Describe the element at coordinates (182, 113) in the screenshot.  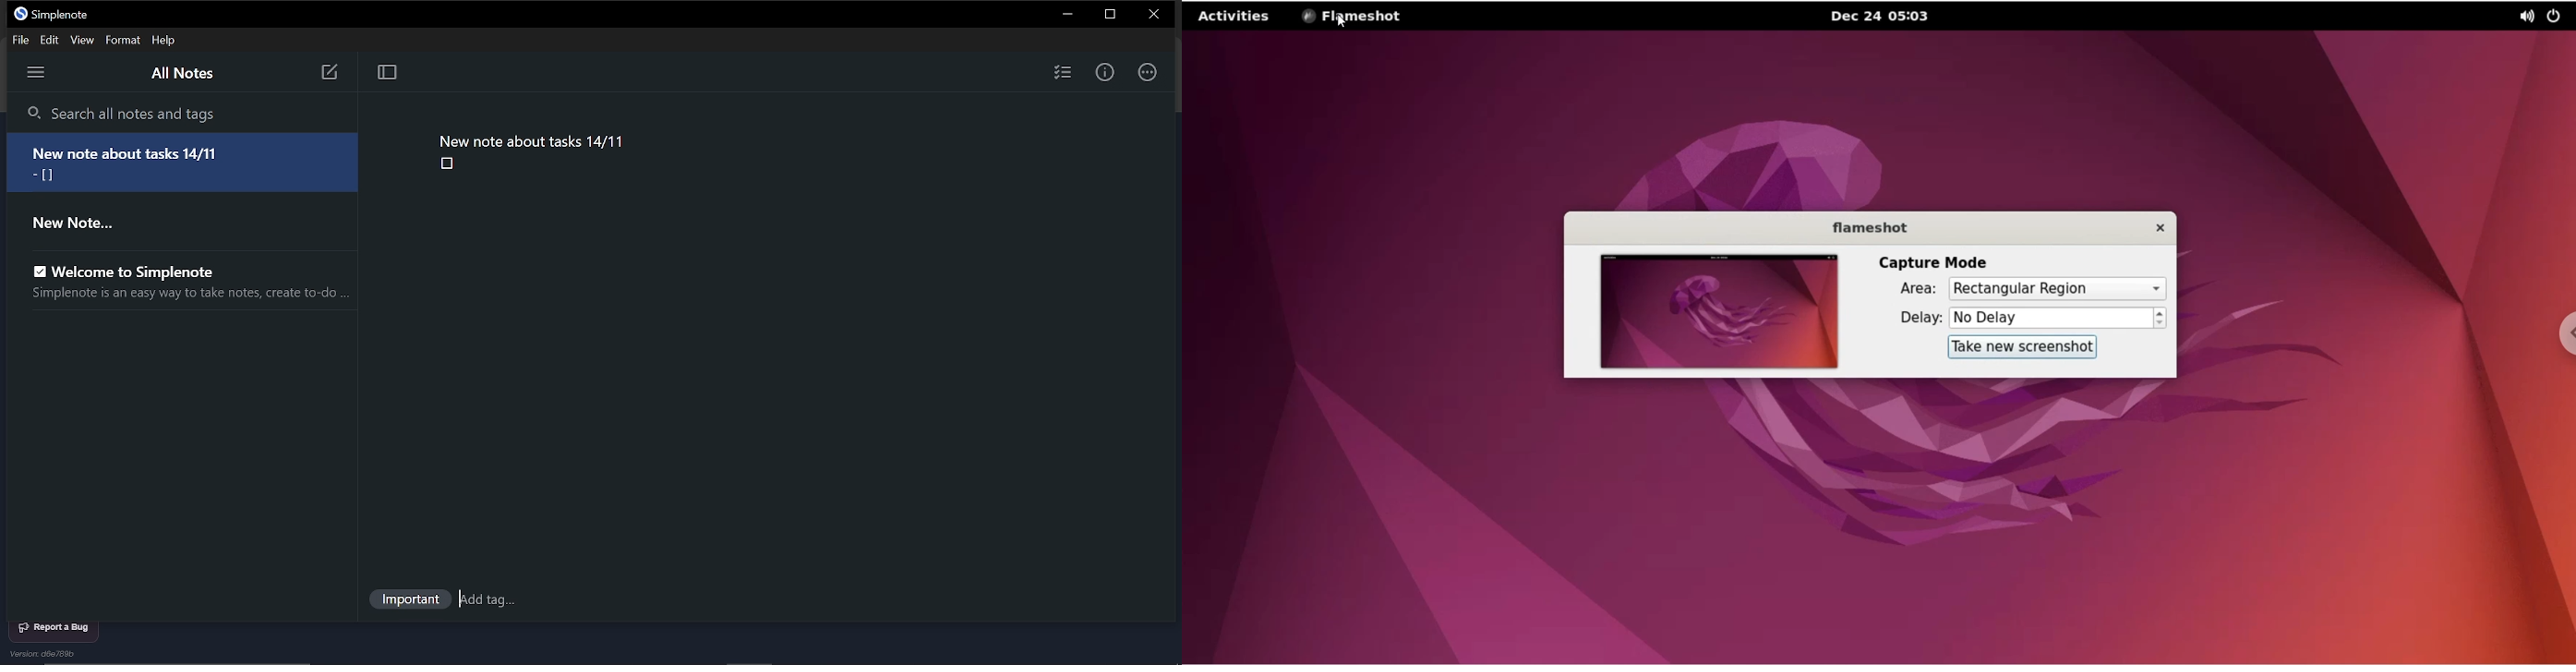
I see `Search all notes and tags` at that location.